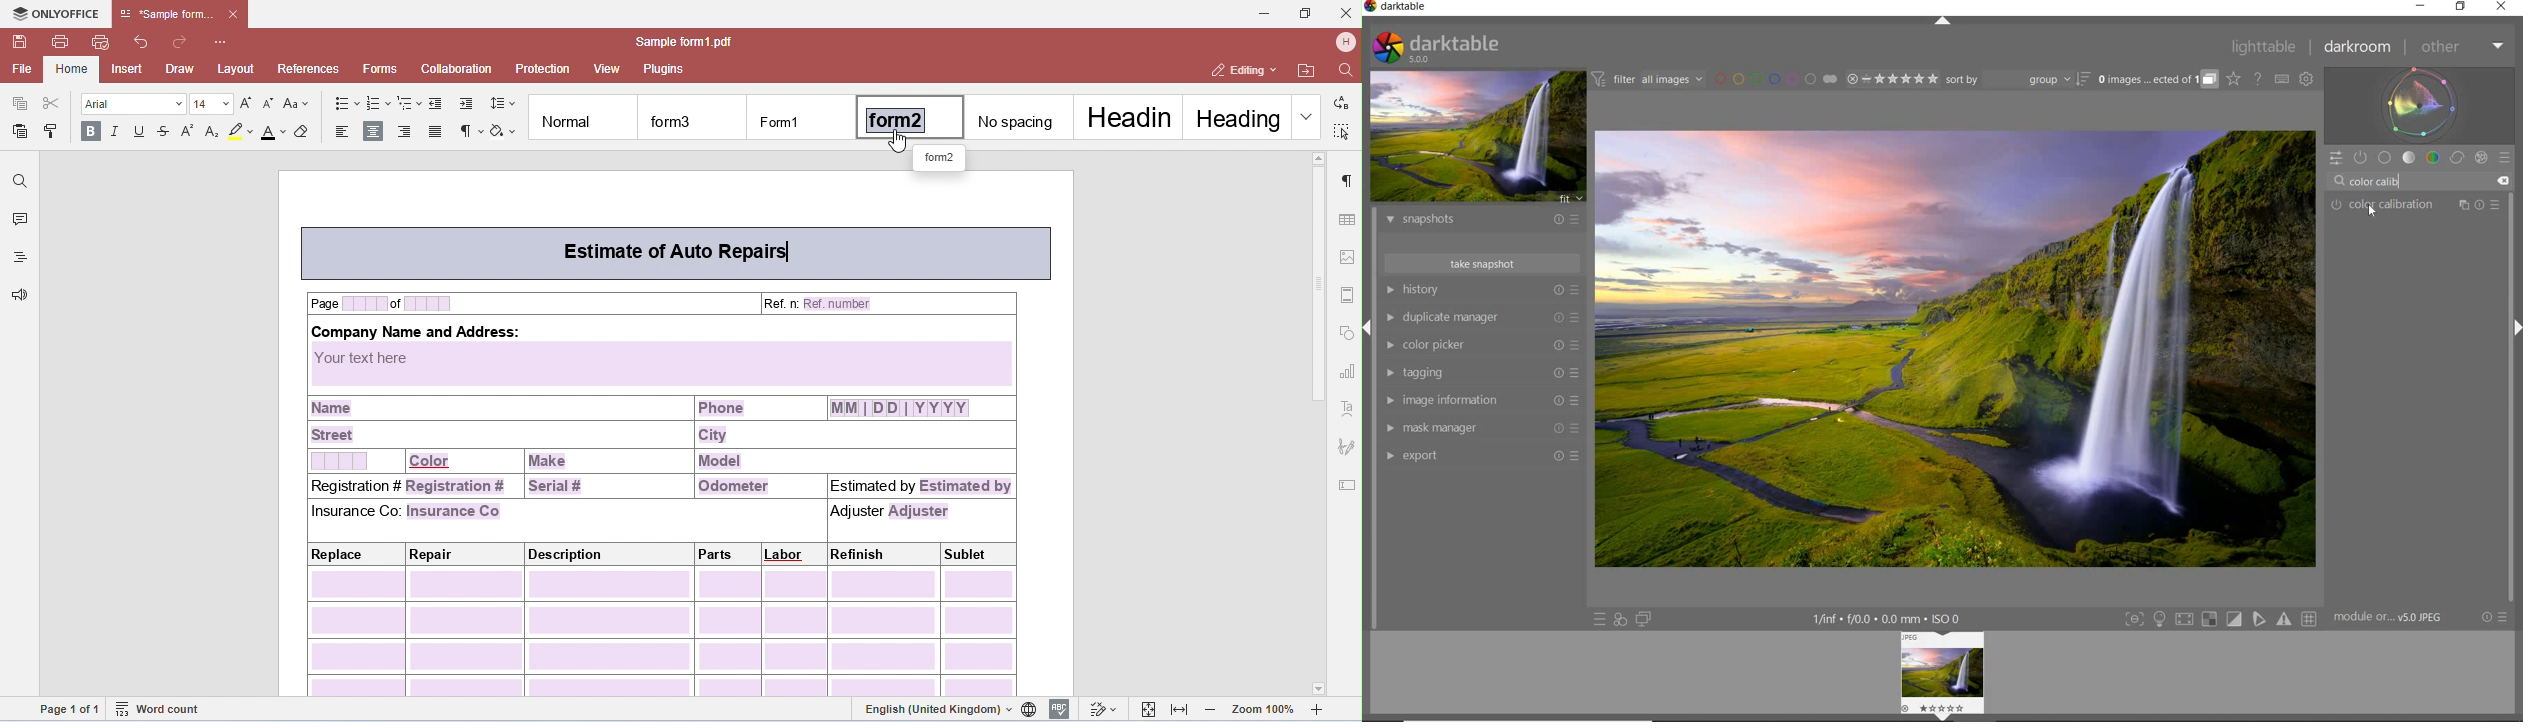 This screenshot has width=2548, height=728. Describe the element at coordinates (1486, 221) in the screenshot. I see `snapshots` at that location.